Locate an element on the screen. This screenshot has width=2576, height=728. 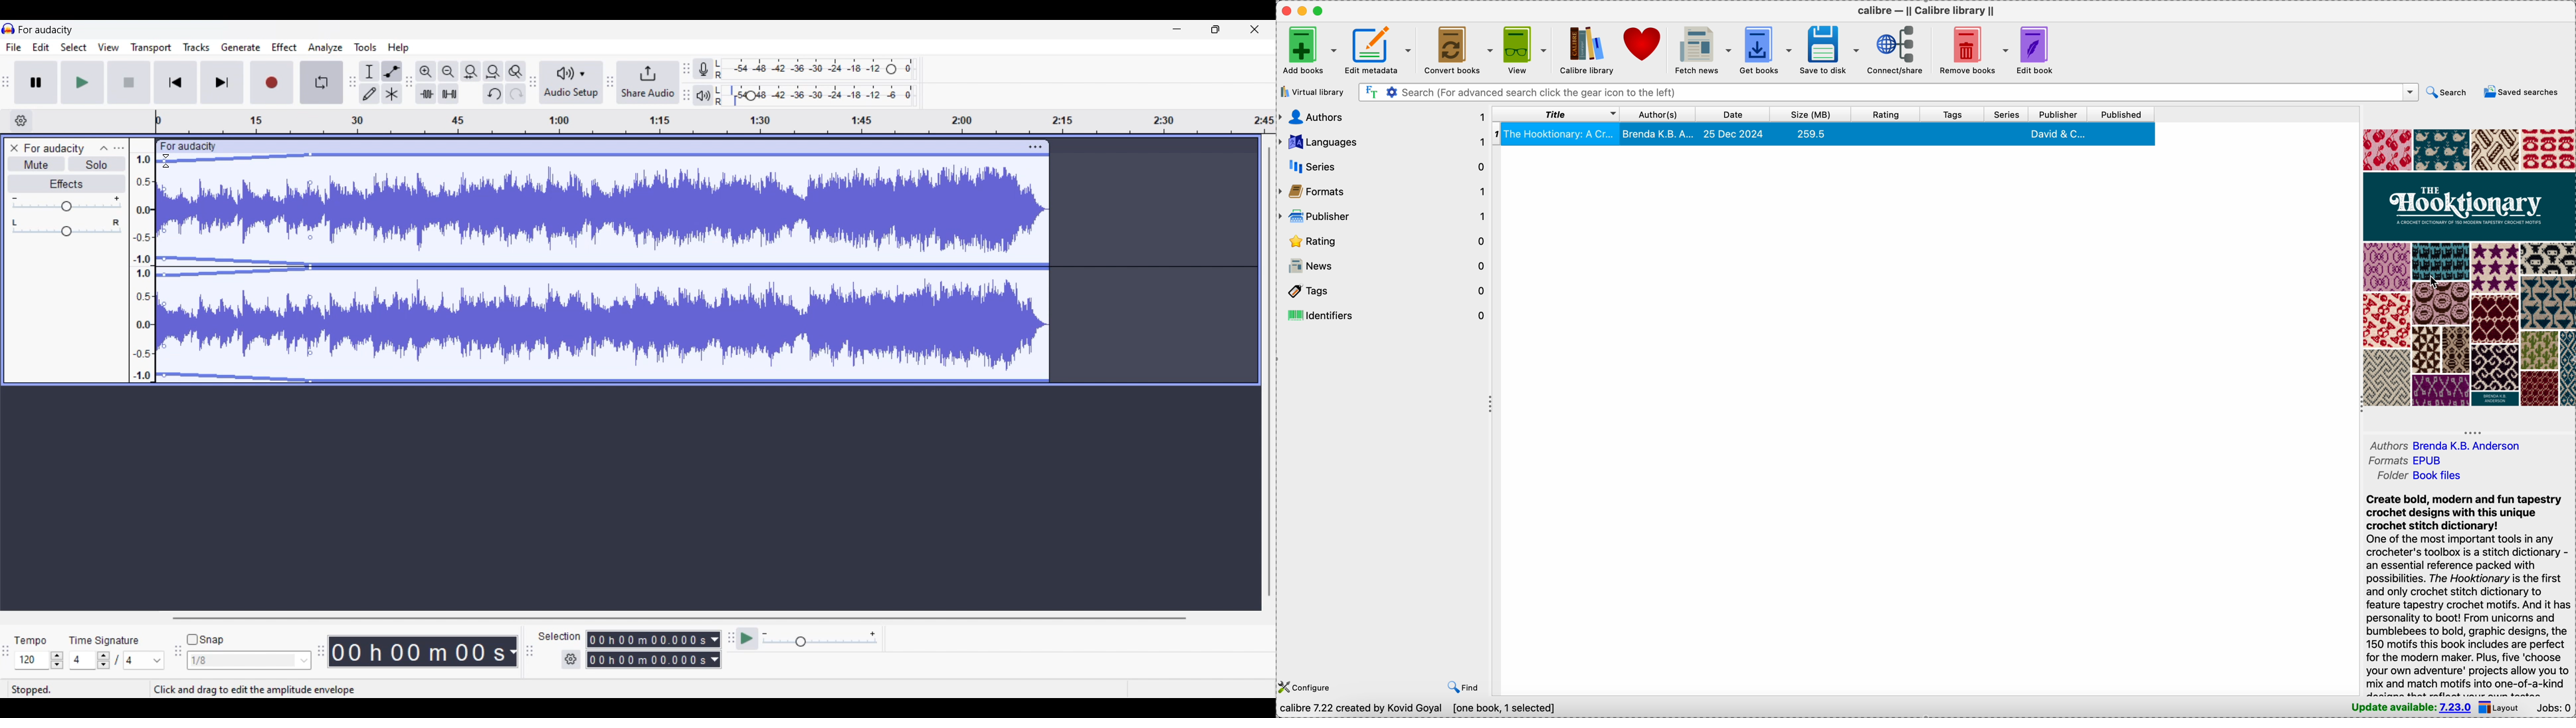
Tempo settings is located at coordinates (39, 660).